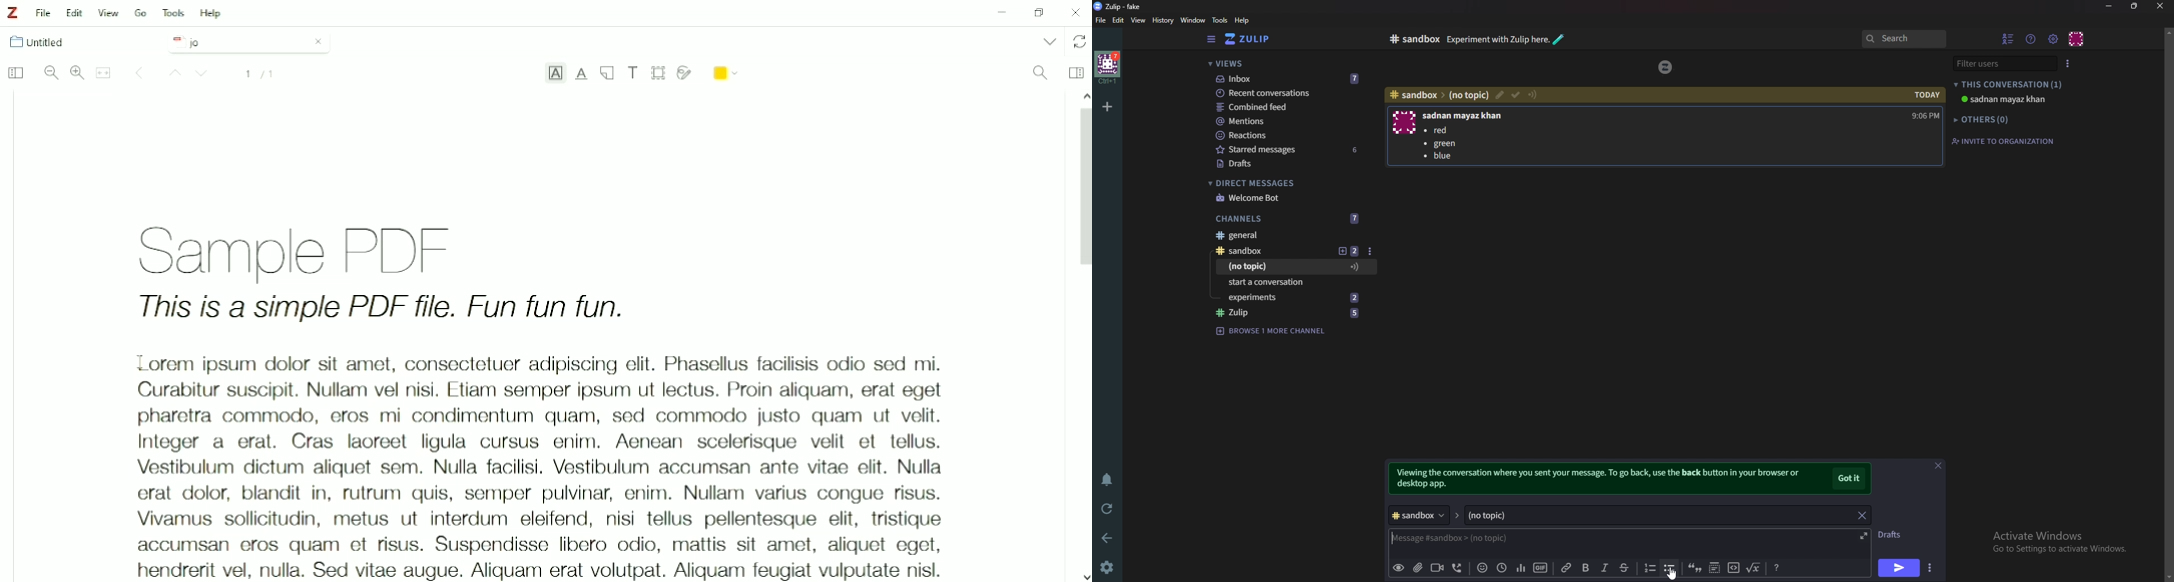 The width and height of the screenshot is (2184, 588). What do you see at coordinates (1288, 198) in the screenshot?
I see `welcome bot` at bounding box center [1288, 198].